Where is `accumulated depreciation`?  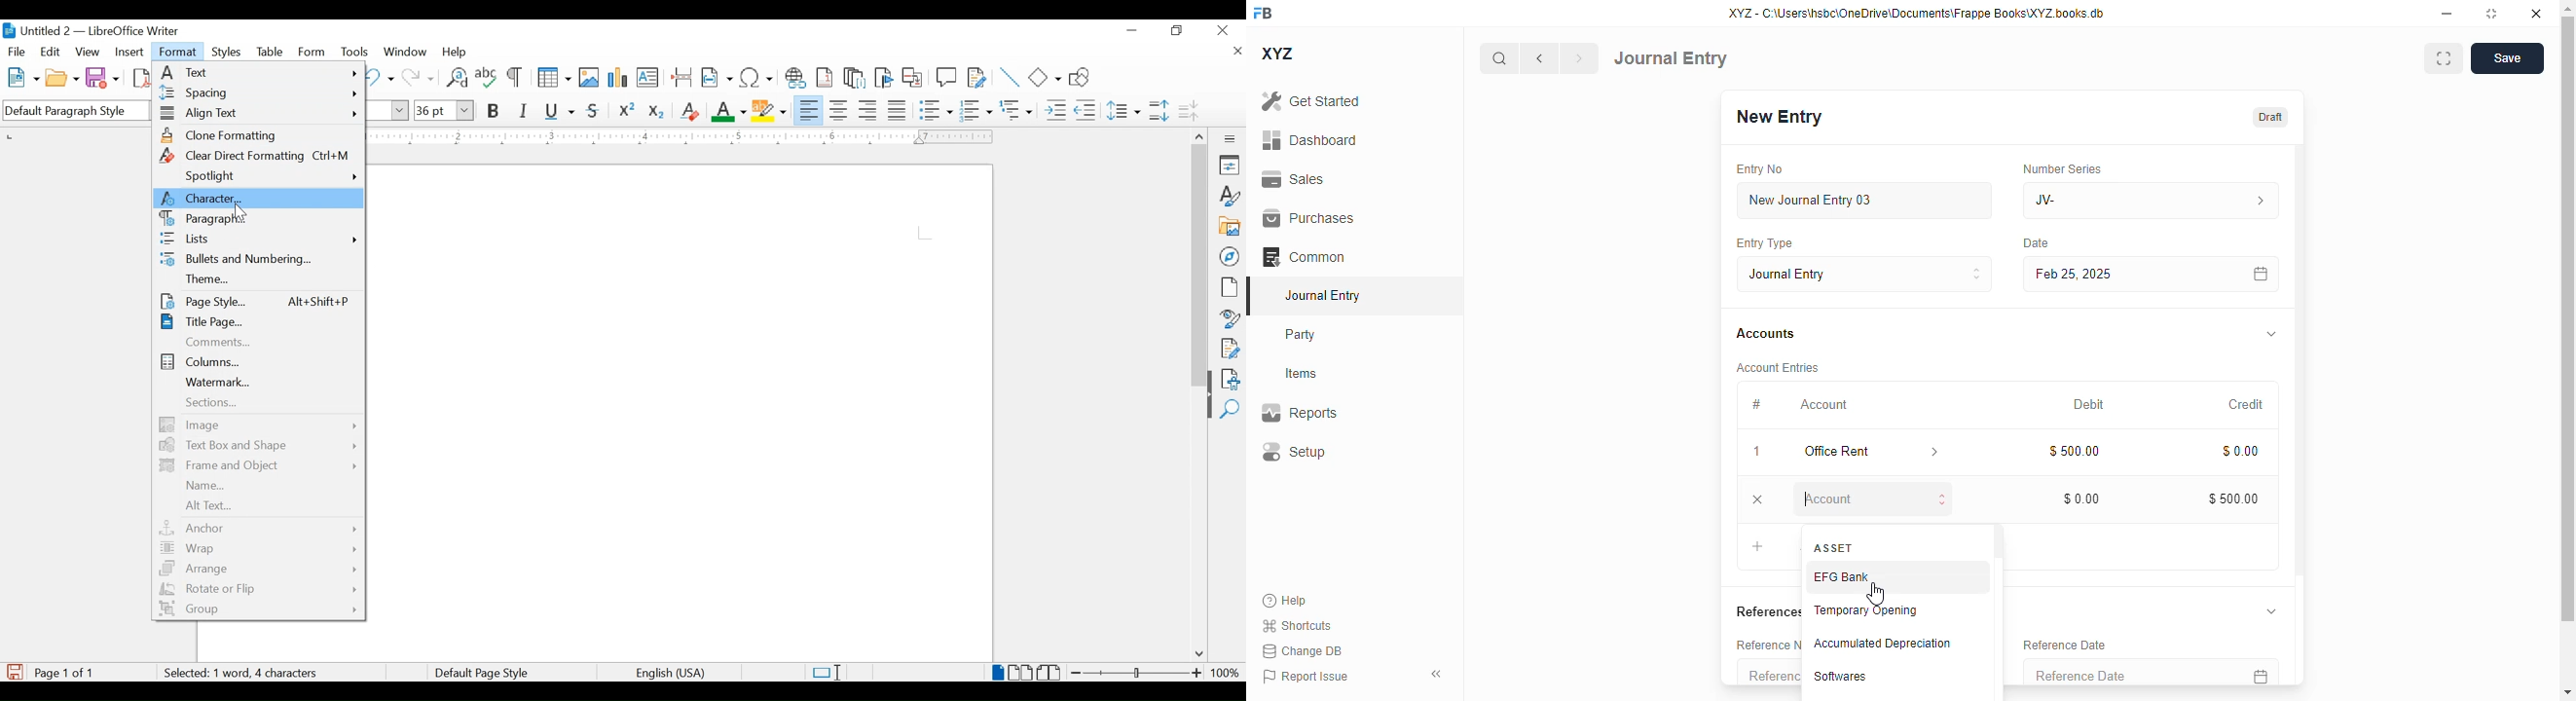
accumulated depreciation is located at coordinates (1883, 644).